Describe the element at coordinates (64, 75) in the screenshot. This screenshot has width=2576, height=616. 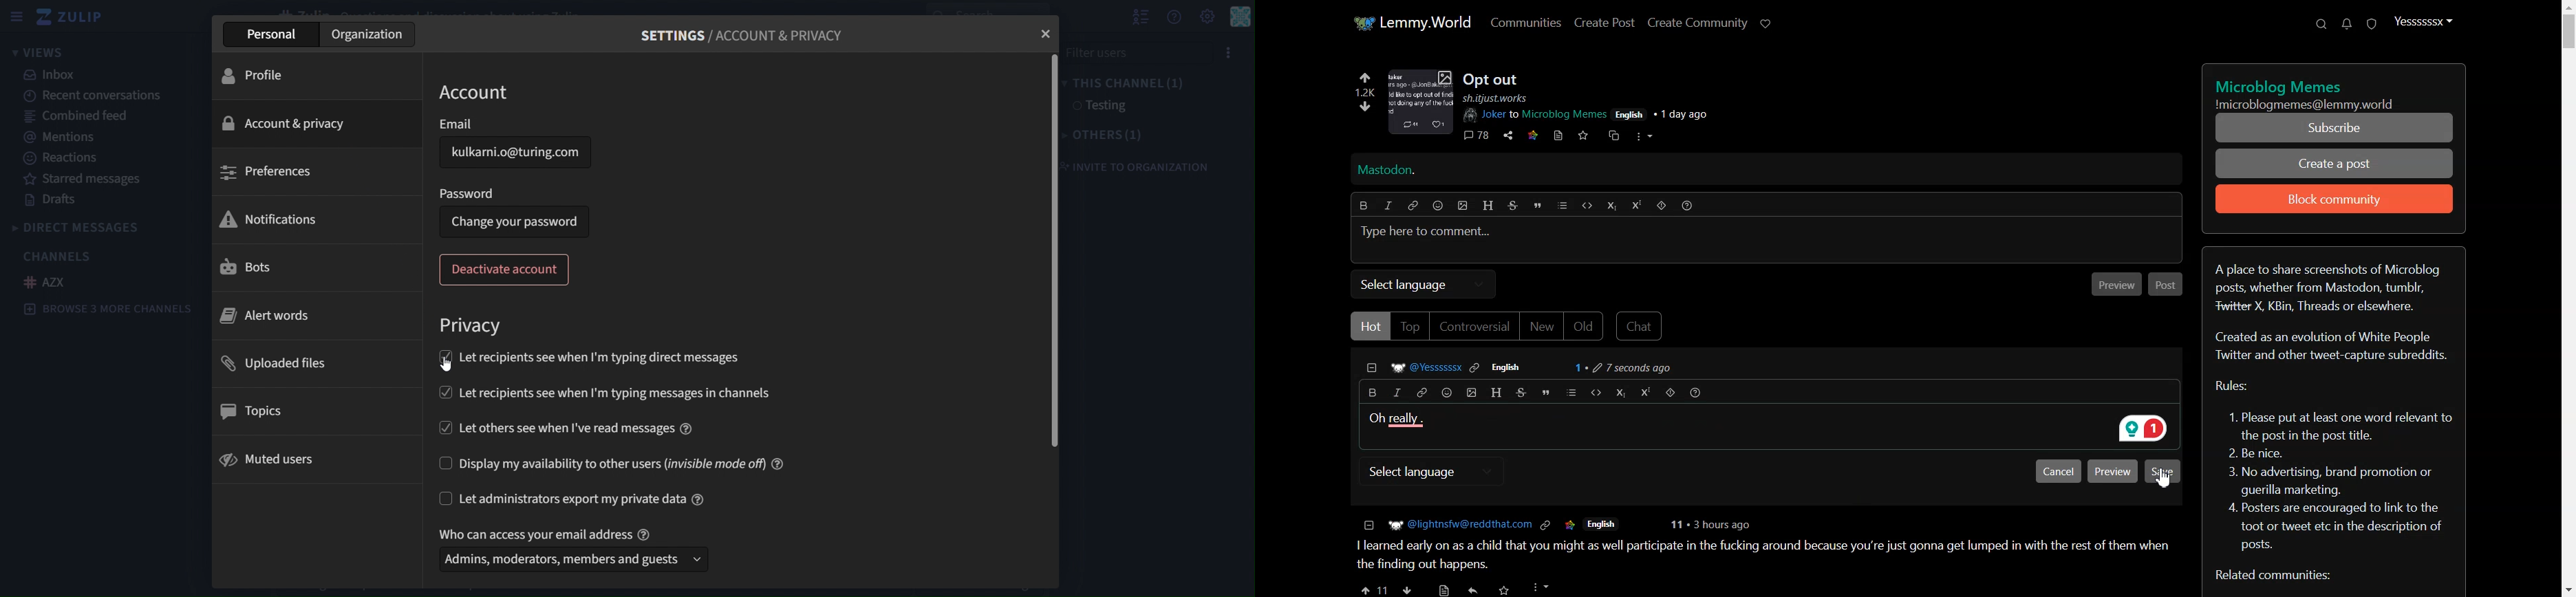
I see `inbox` at that location.